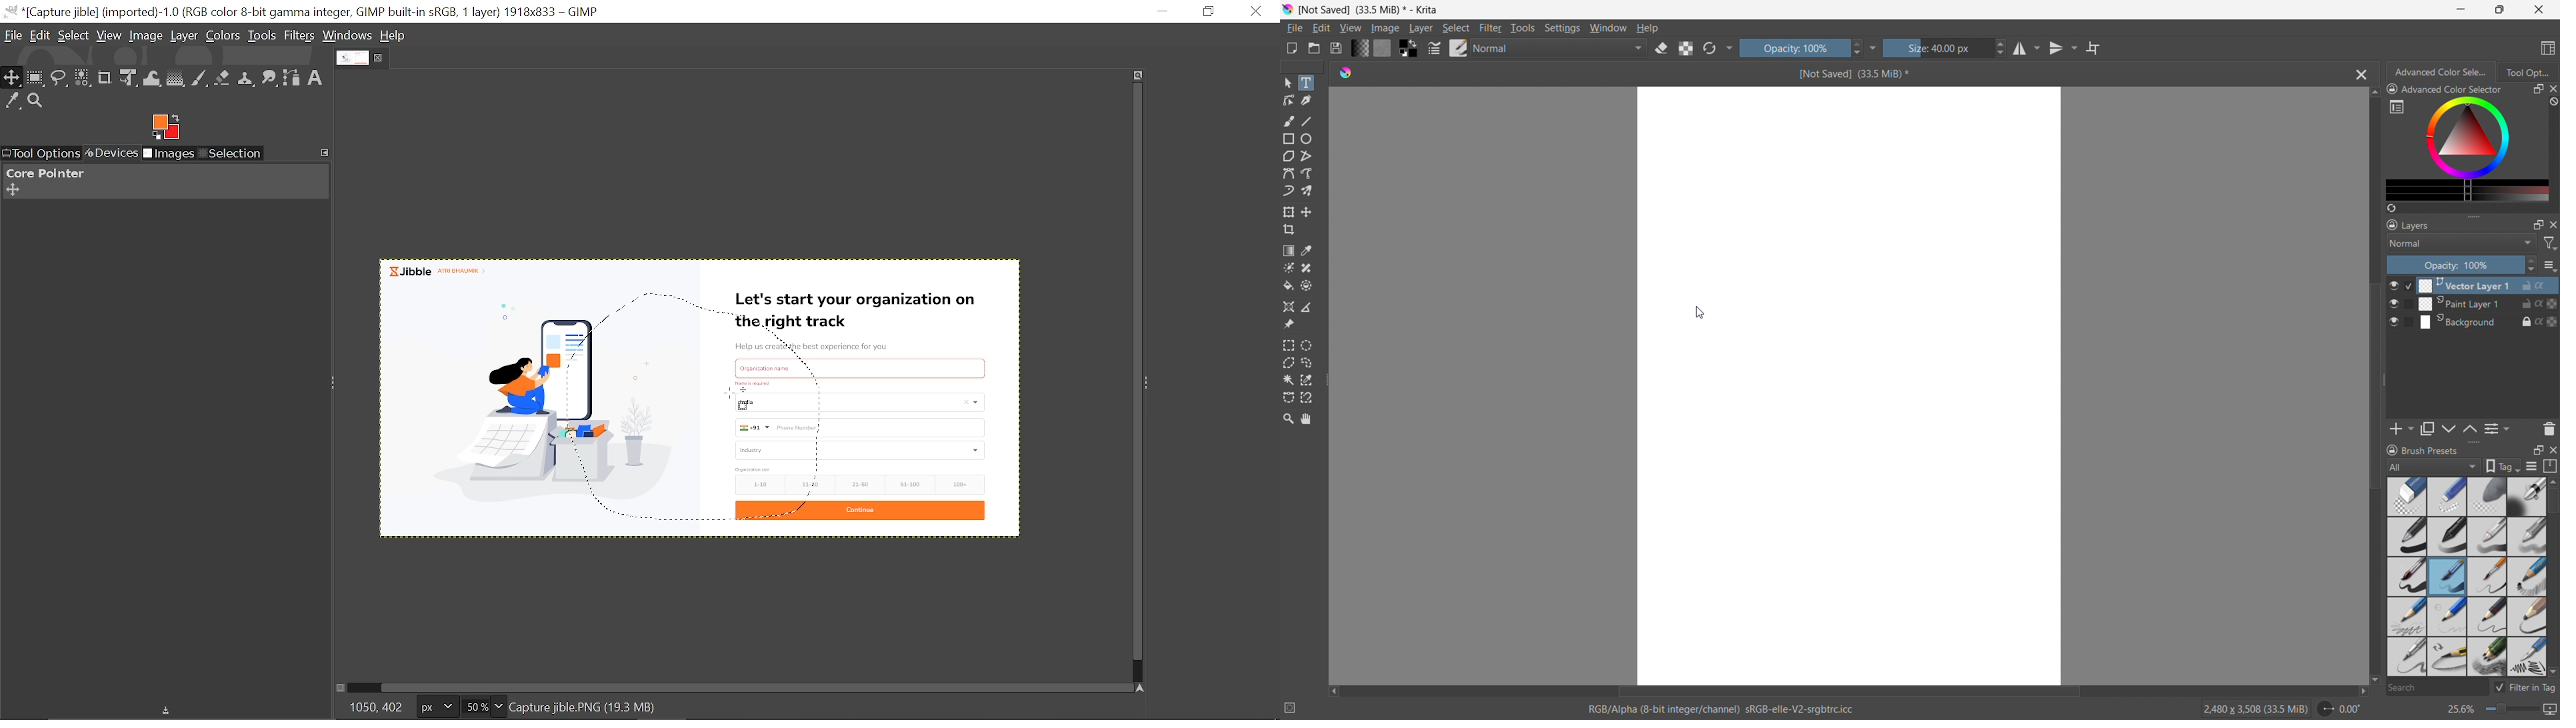 The image size is (2576, 728). Describe the element at coordinates (2461, 243) in the screenshot. I see `blending mode` at that location.